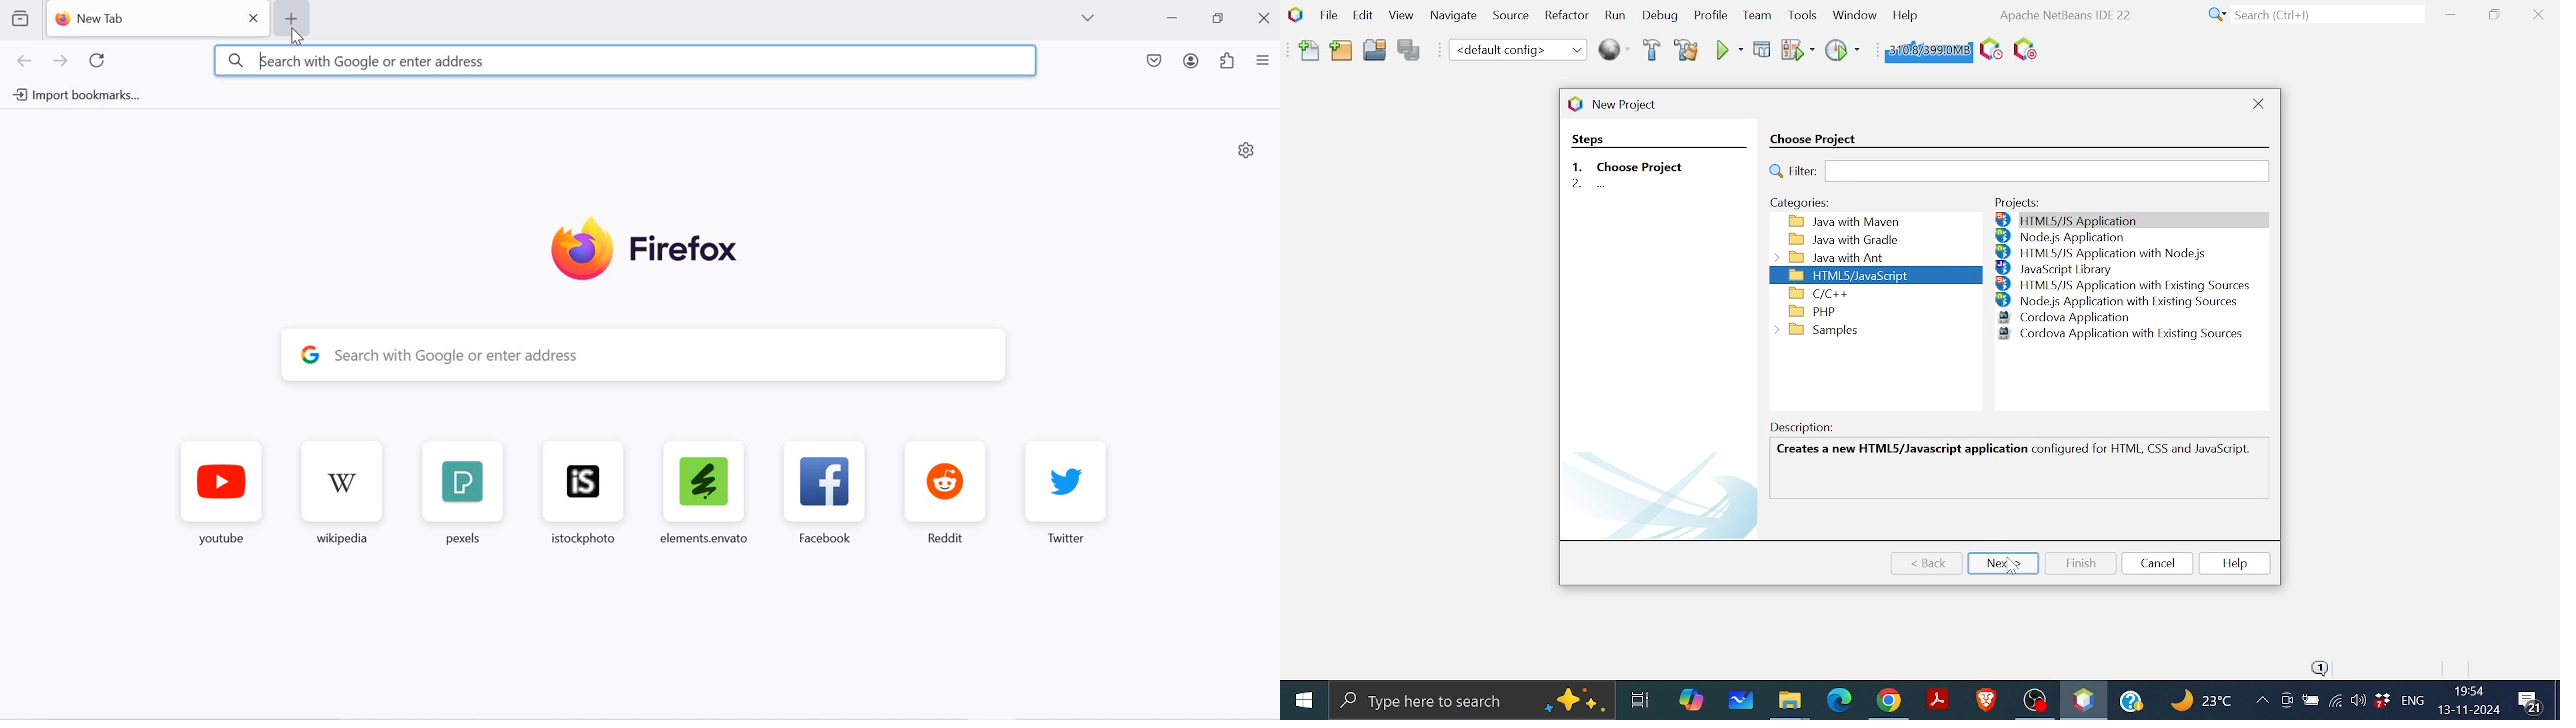 This screenshot has width=2576, height=728. What do you see at coordinates (255, 18) in the screenshot?
I see `close tab` at bounding box center [255, 18].